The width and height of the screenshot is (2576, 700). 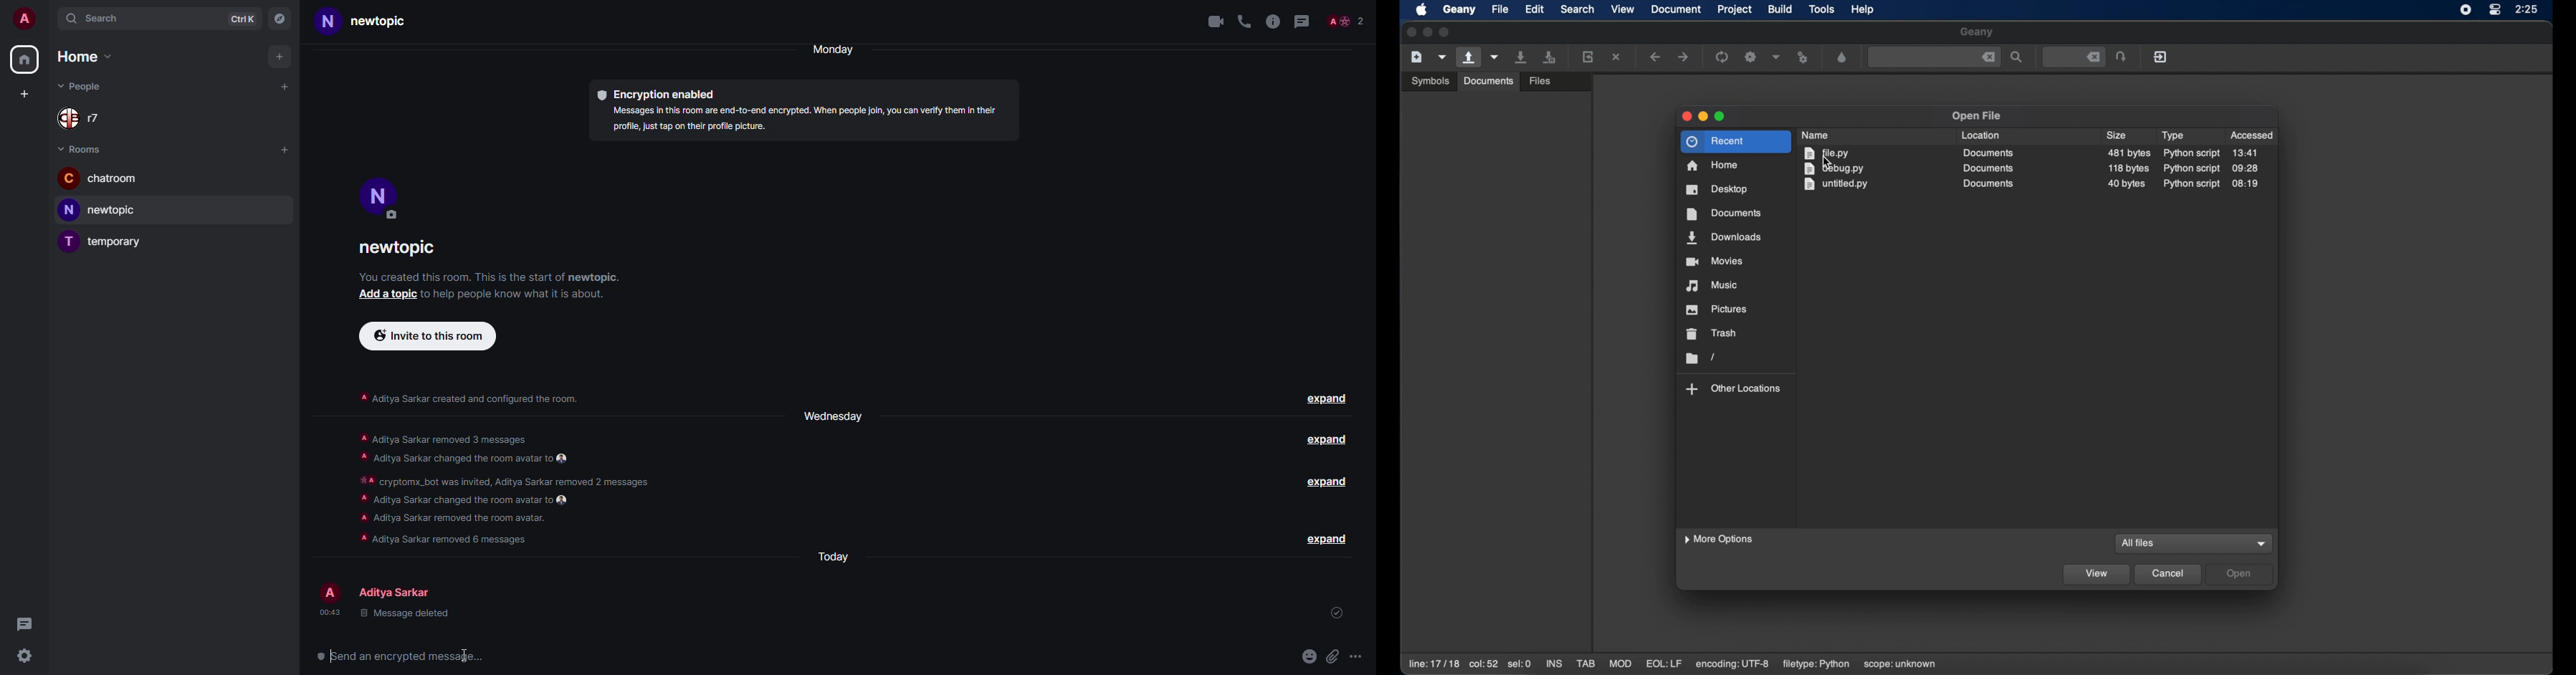 What do you see at coordinates (1718, 539) in the screenshot?
I see `more options` at bounding box center [1718, 539].